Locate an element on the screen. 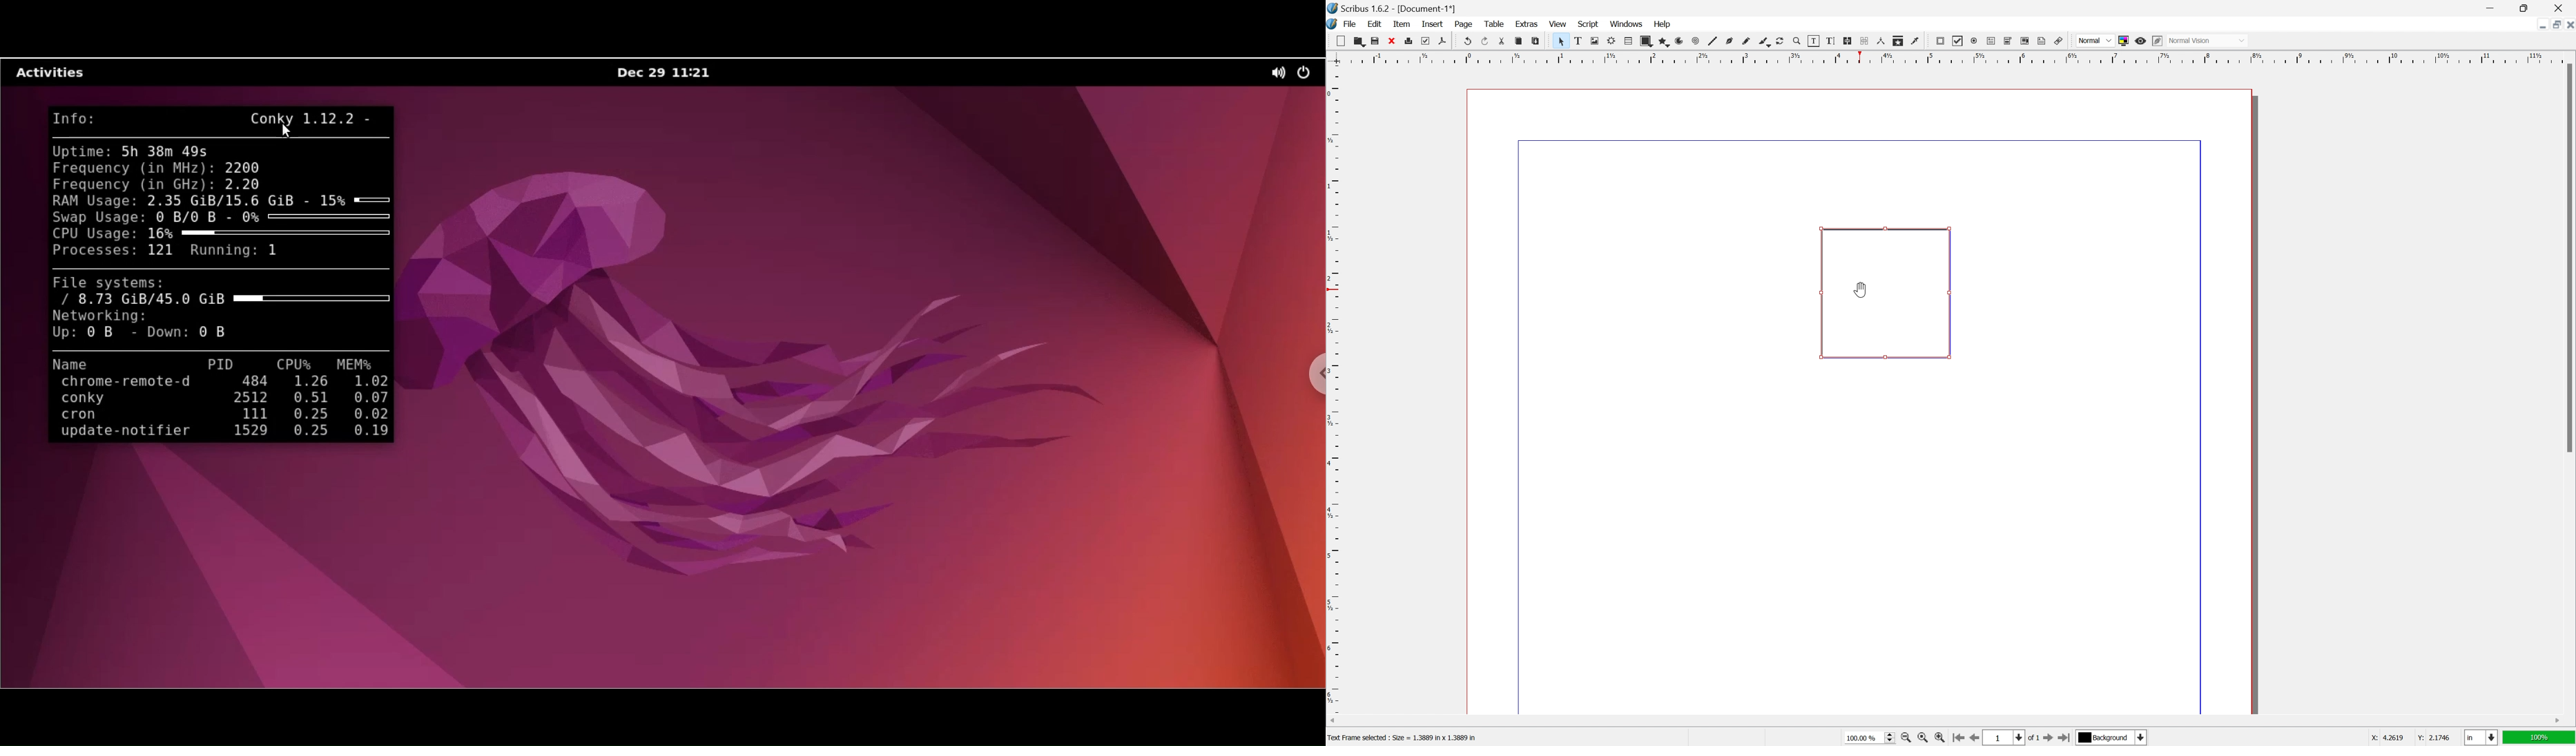  print is located at coordinates (1409, 40).